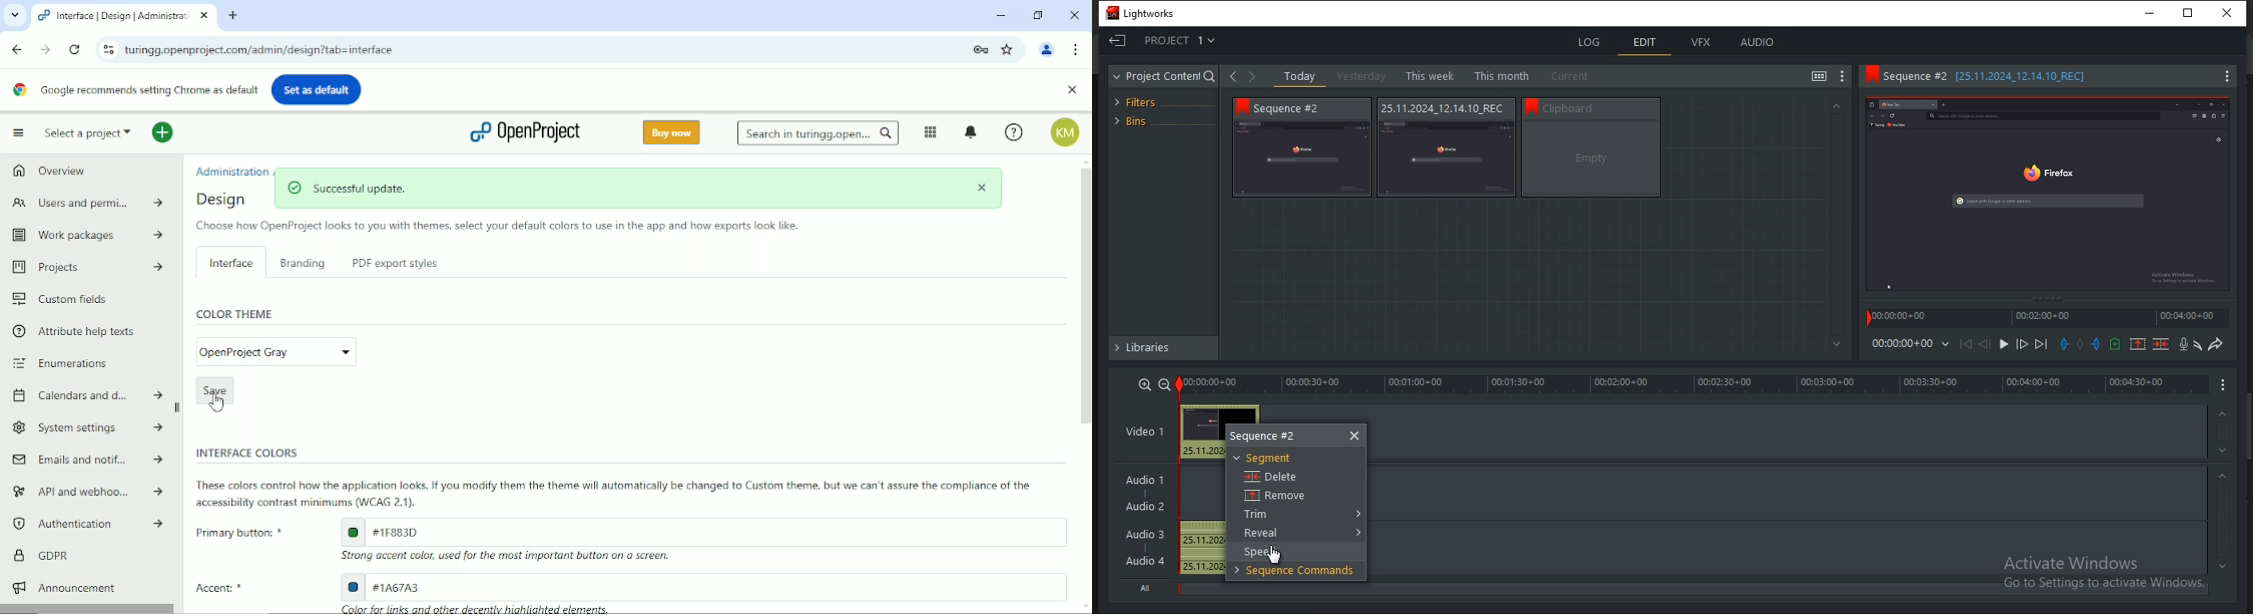  What do you see at coordinates (2156, 12) in the screenshot?
I see `minimize` at bounding box center [2156, 12].